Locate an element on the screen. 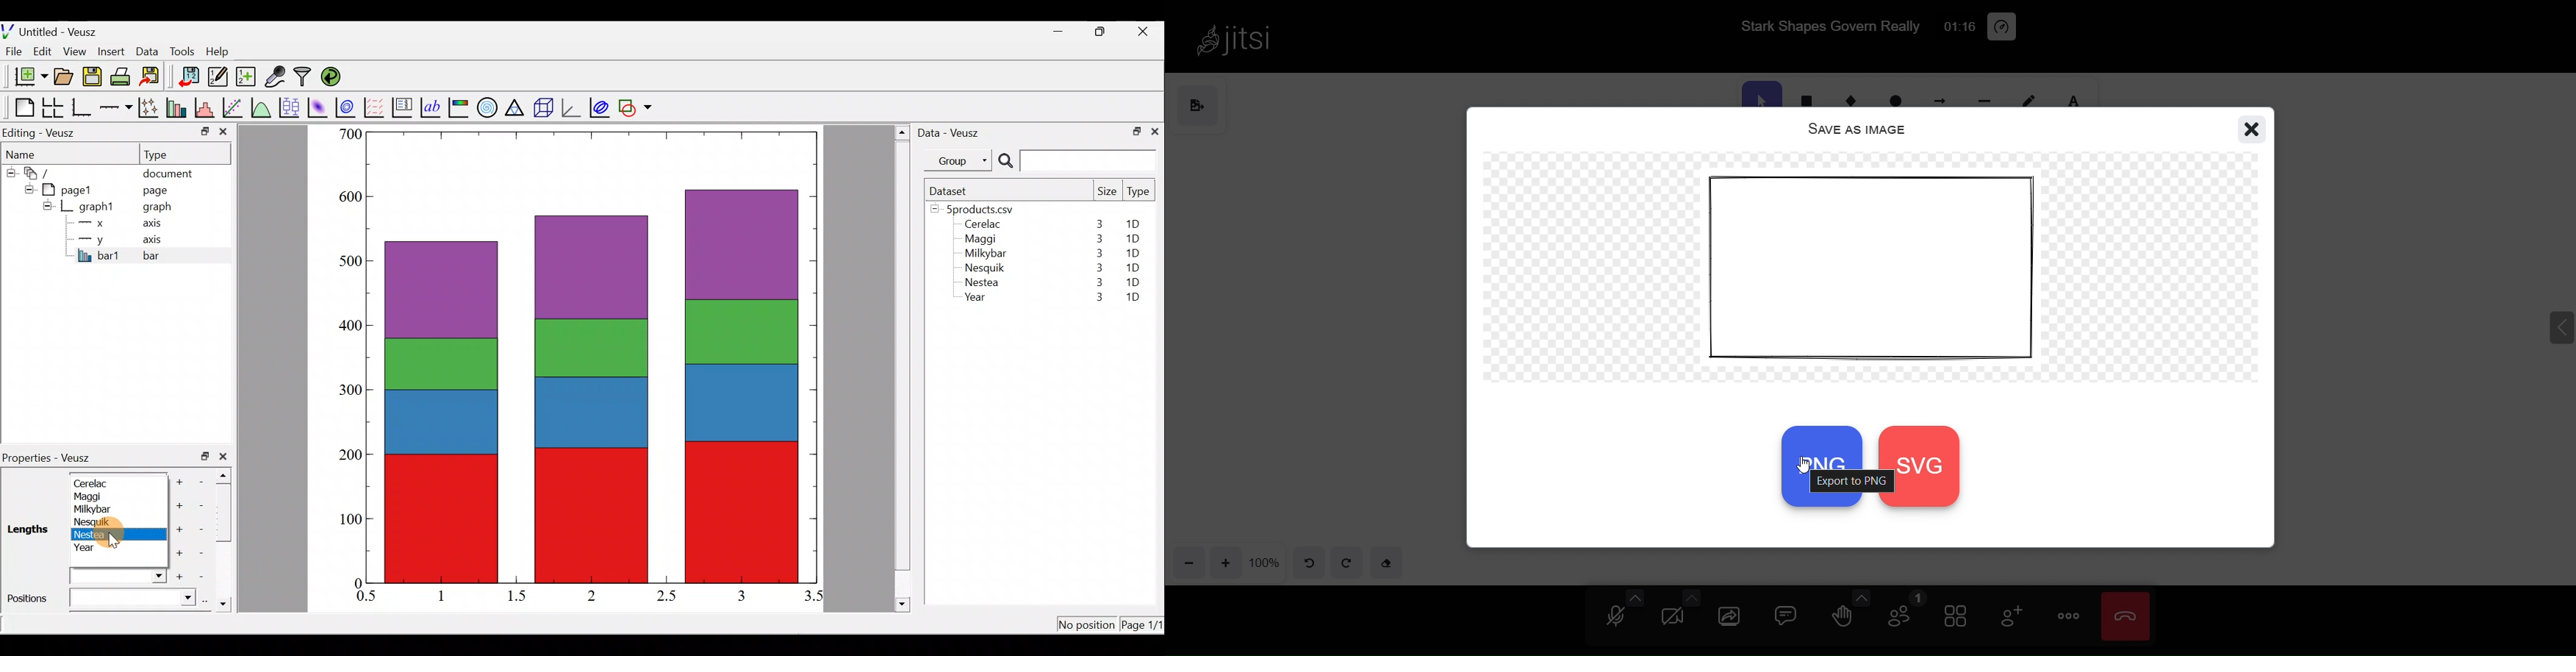 Image resolution: width=2576 pixels, height=672 pixels. Nesquik is located at coordinates (94, 521).